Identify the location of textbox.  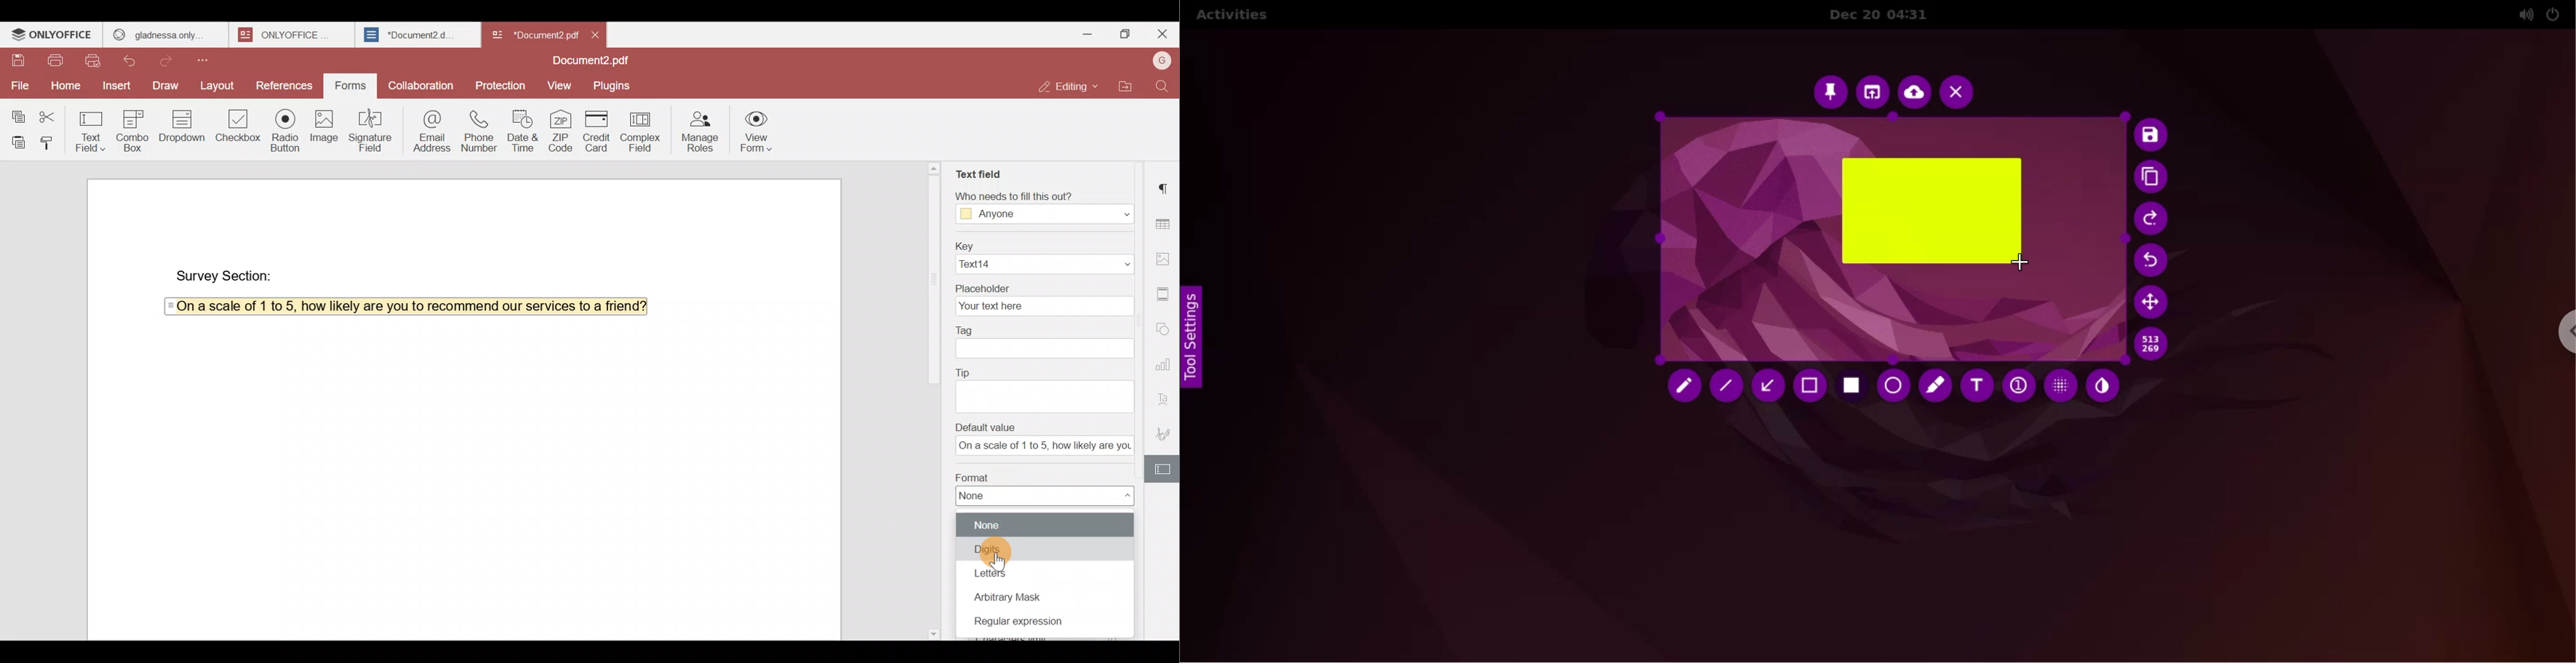
(1041, 447).